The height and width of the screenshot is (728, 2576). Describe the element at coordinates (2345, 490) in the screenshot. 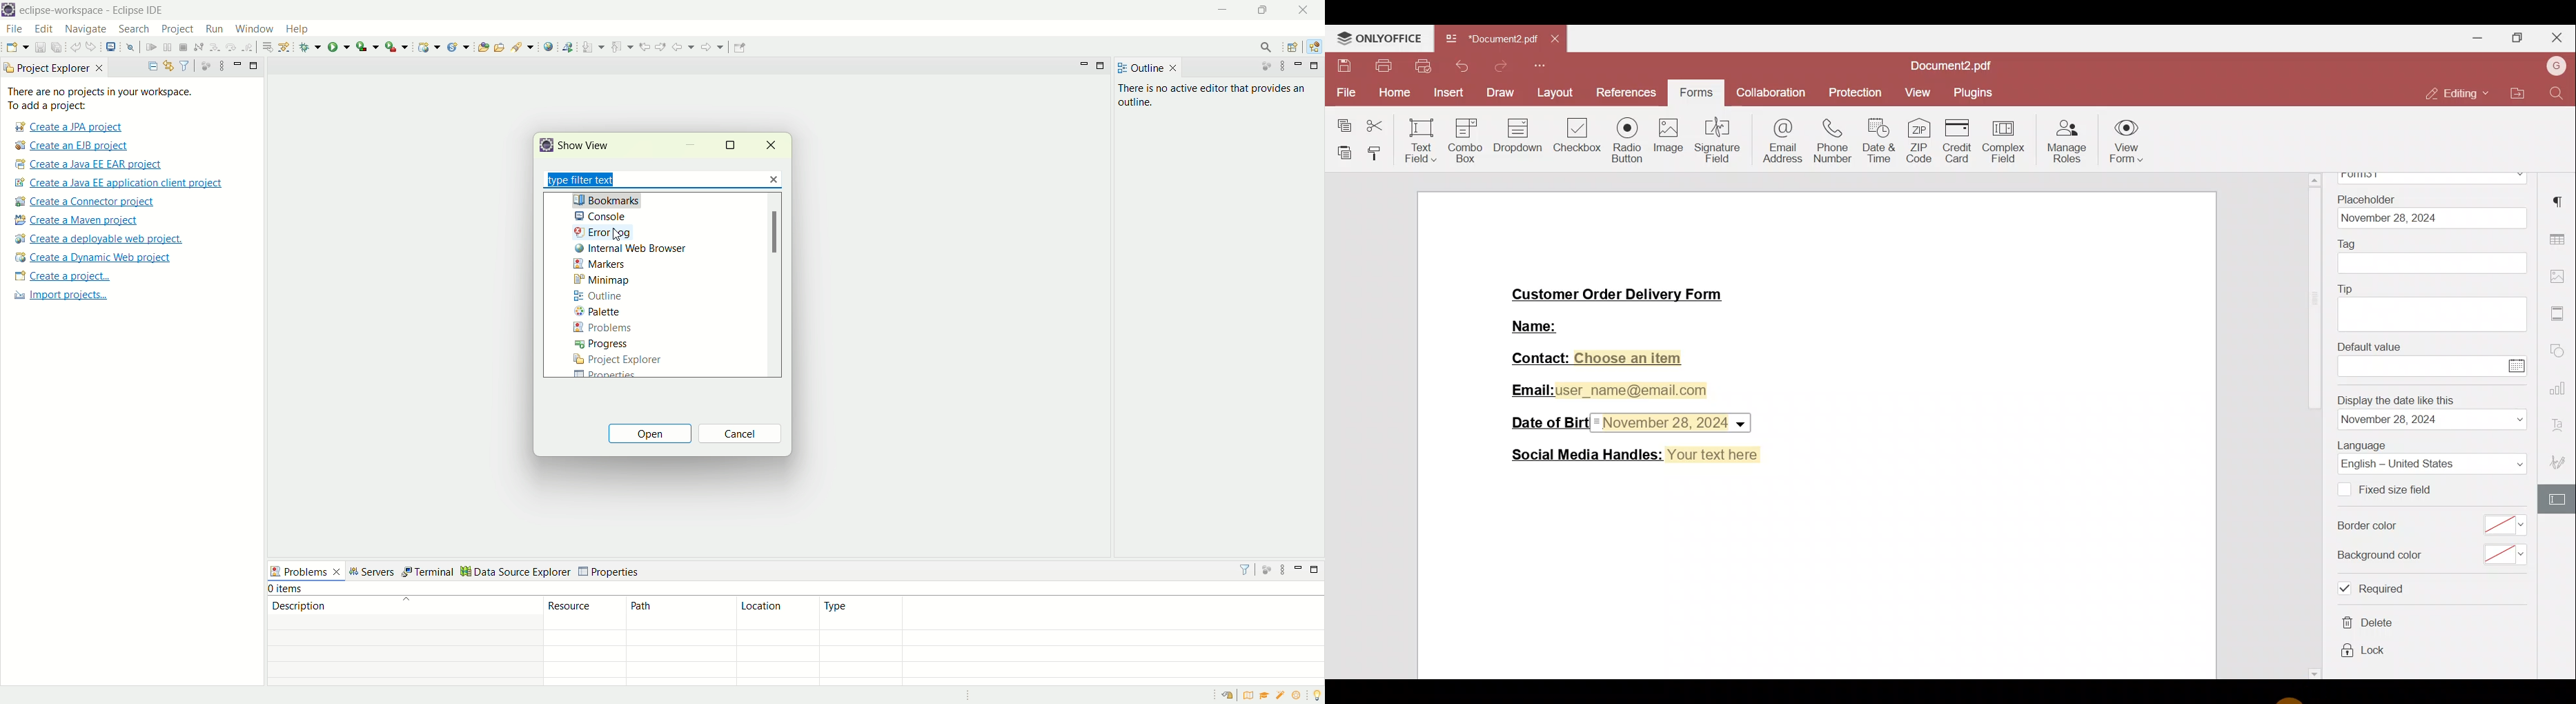

I see `Checkbox ` at that location.